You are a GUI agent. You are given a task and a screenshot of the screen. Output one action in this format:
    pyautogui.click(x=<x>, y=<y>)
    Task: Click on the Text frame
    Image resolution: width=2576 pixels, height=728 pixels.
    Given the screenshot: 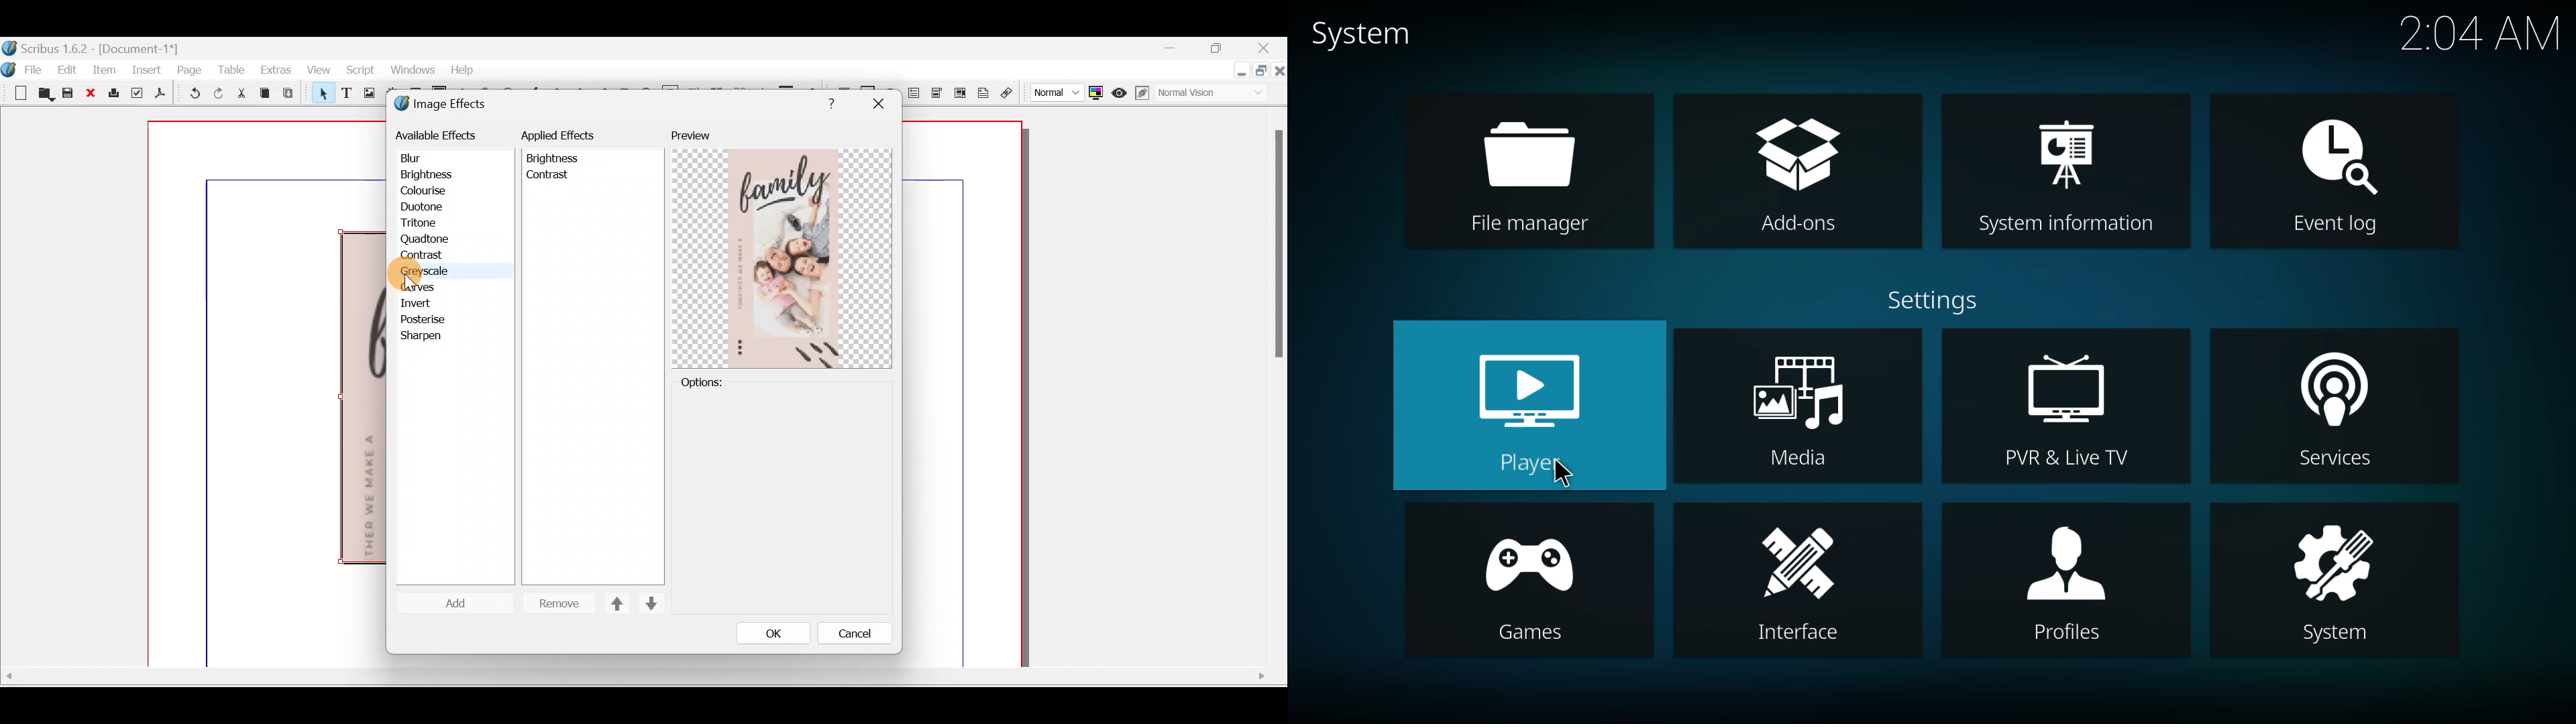 What is the action you would take?
    pyautogui.click(x=348, y=95)
    